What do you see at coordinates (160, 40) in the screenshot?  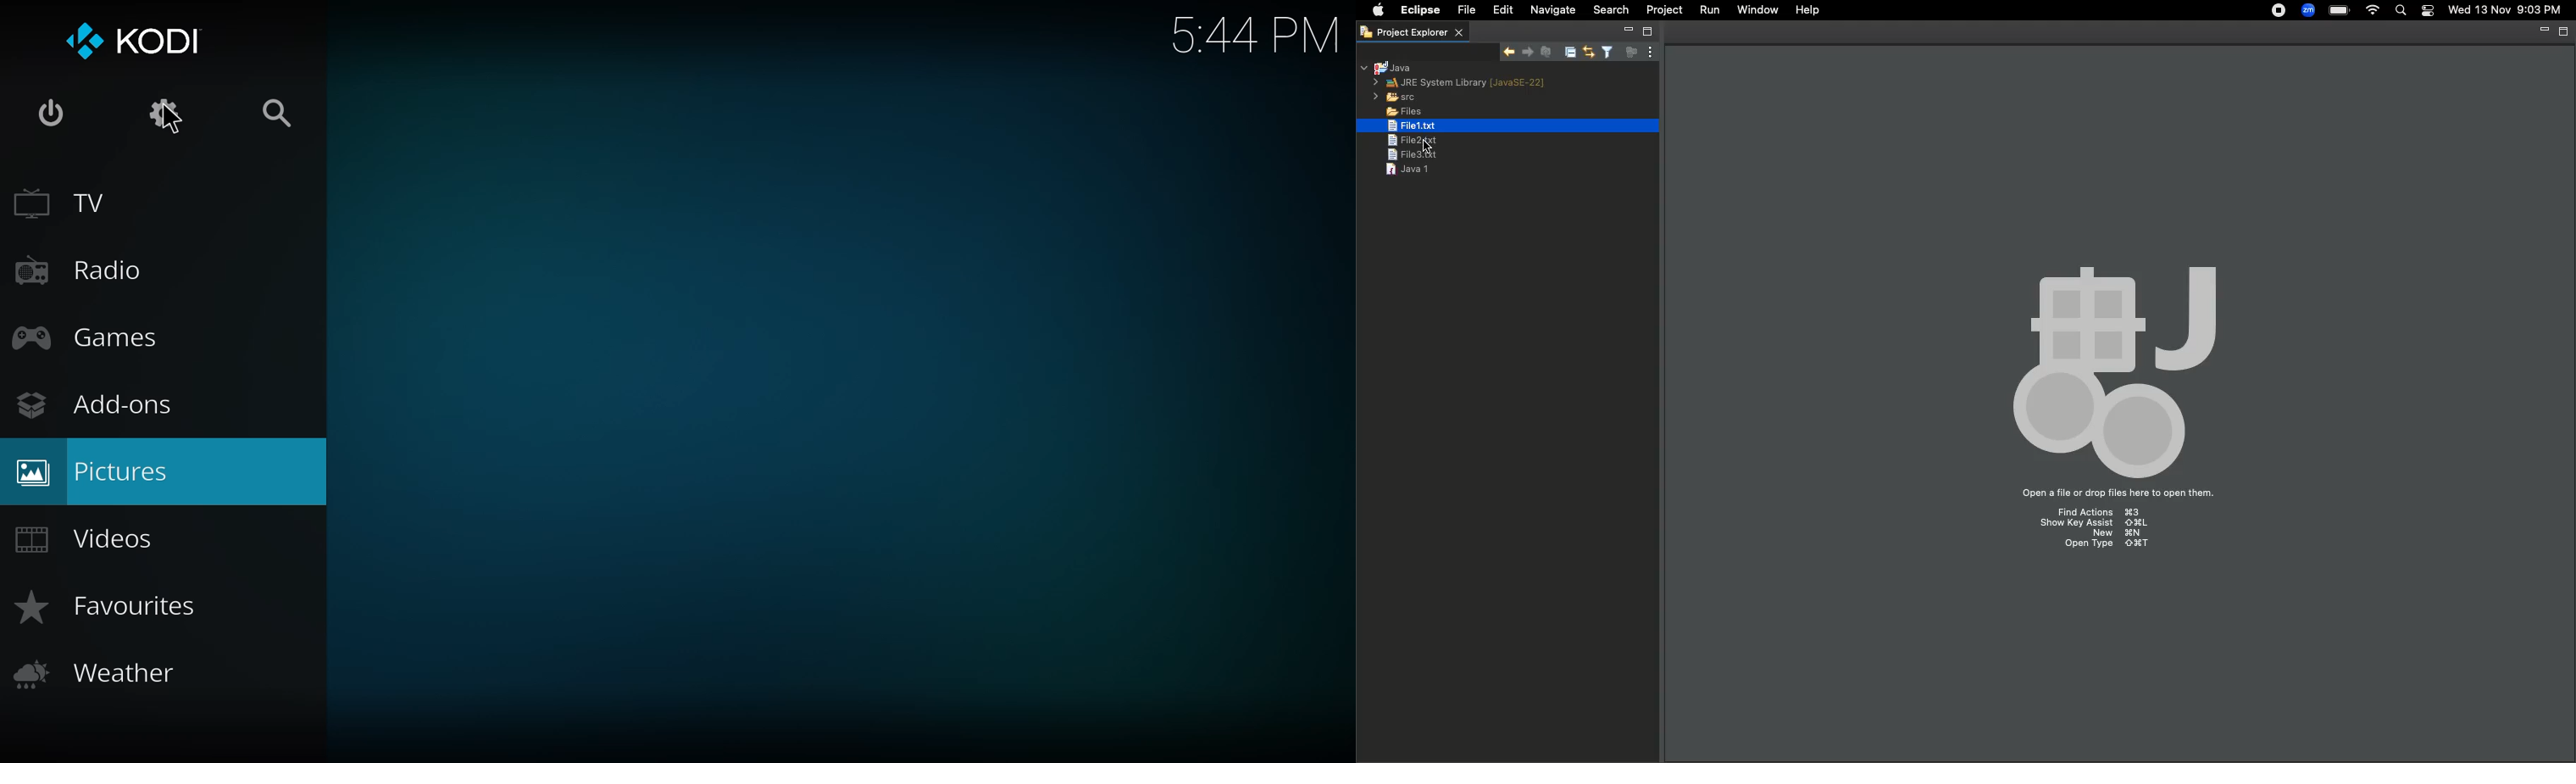 I see `kodi` at bounding box center [160, 40].